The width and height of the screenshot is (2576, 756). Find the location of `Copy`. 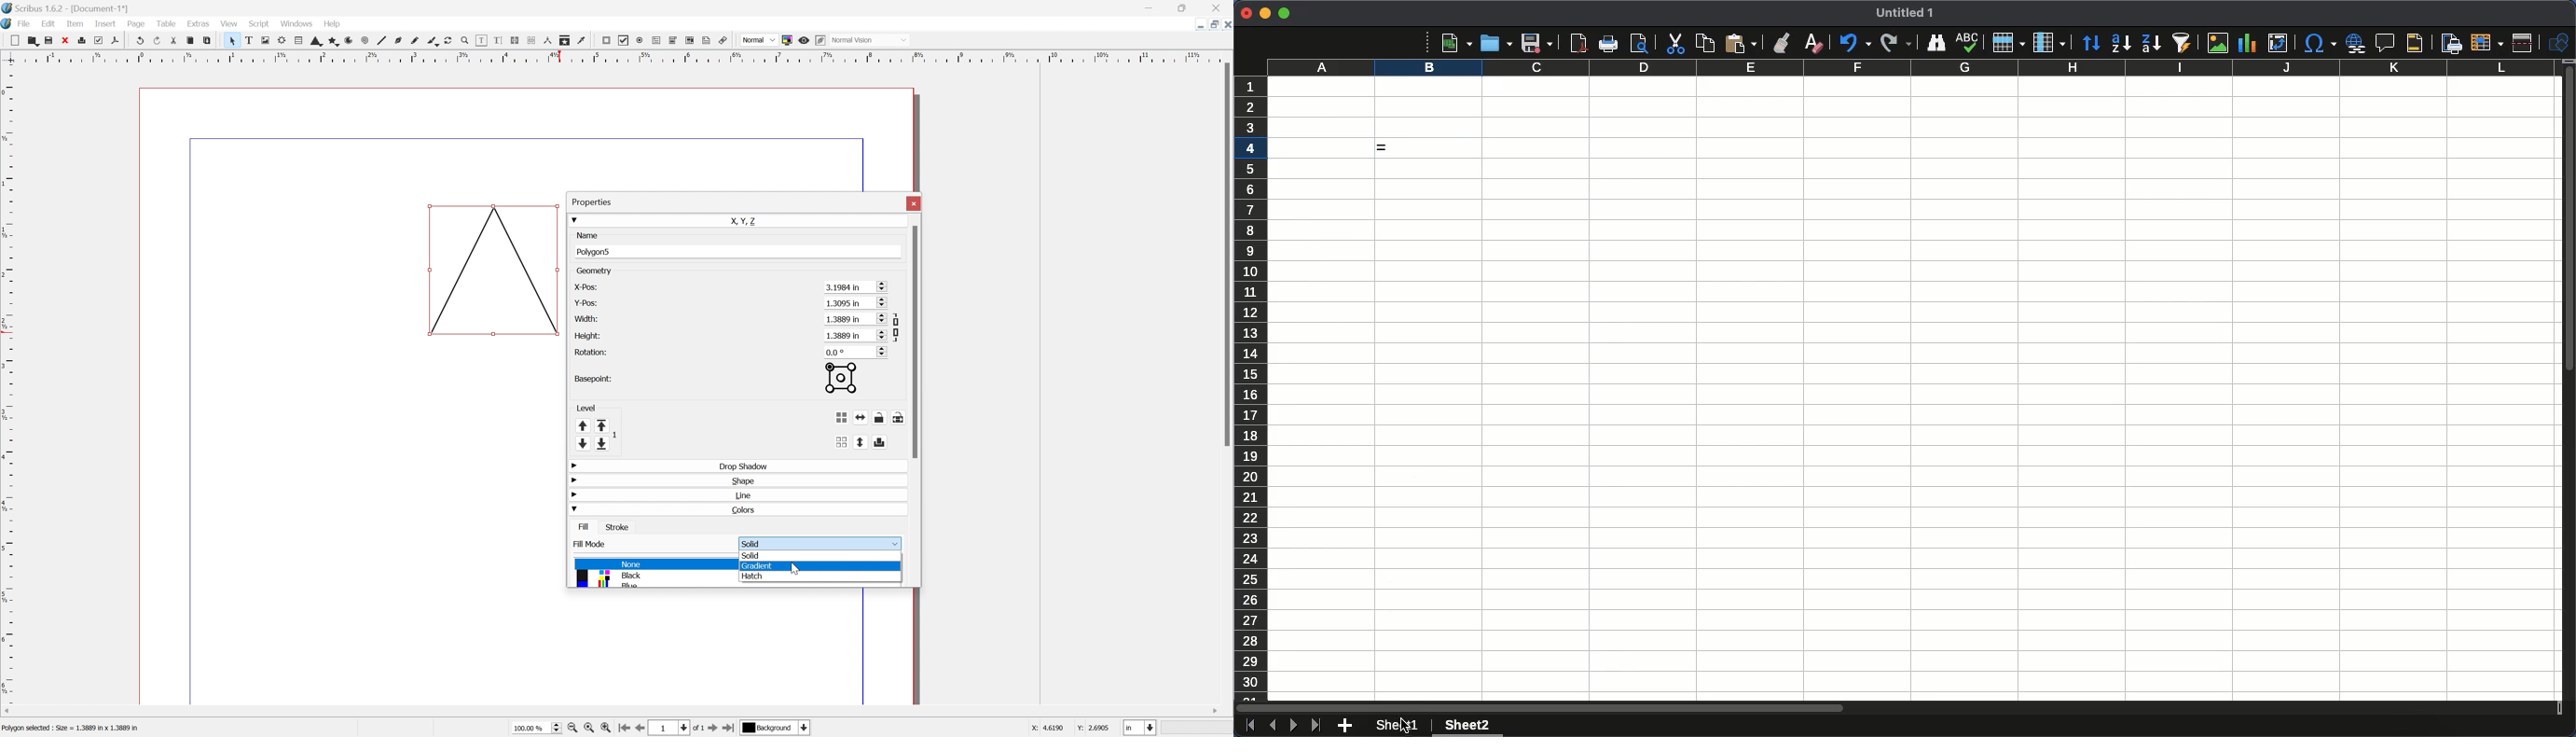

Copy is located at coordinates (1705, 43).